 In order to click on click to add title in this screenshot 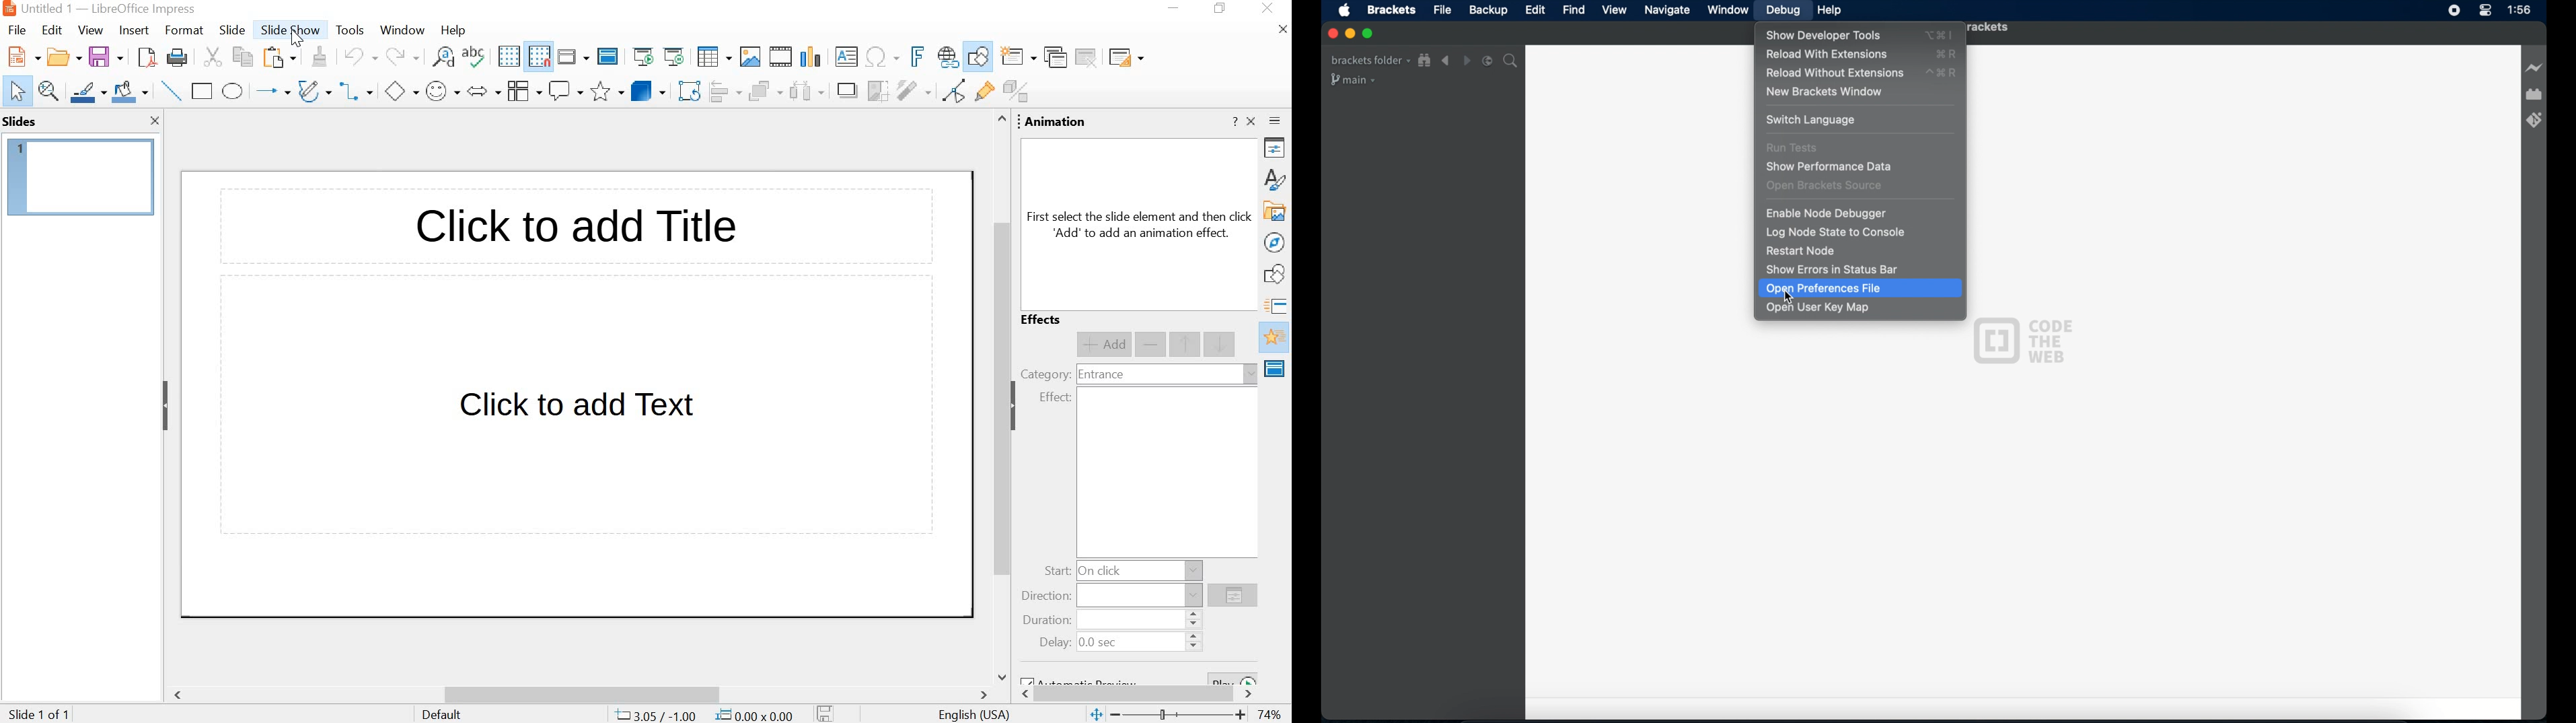, I will do `click(572, 230)`.